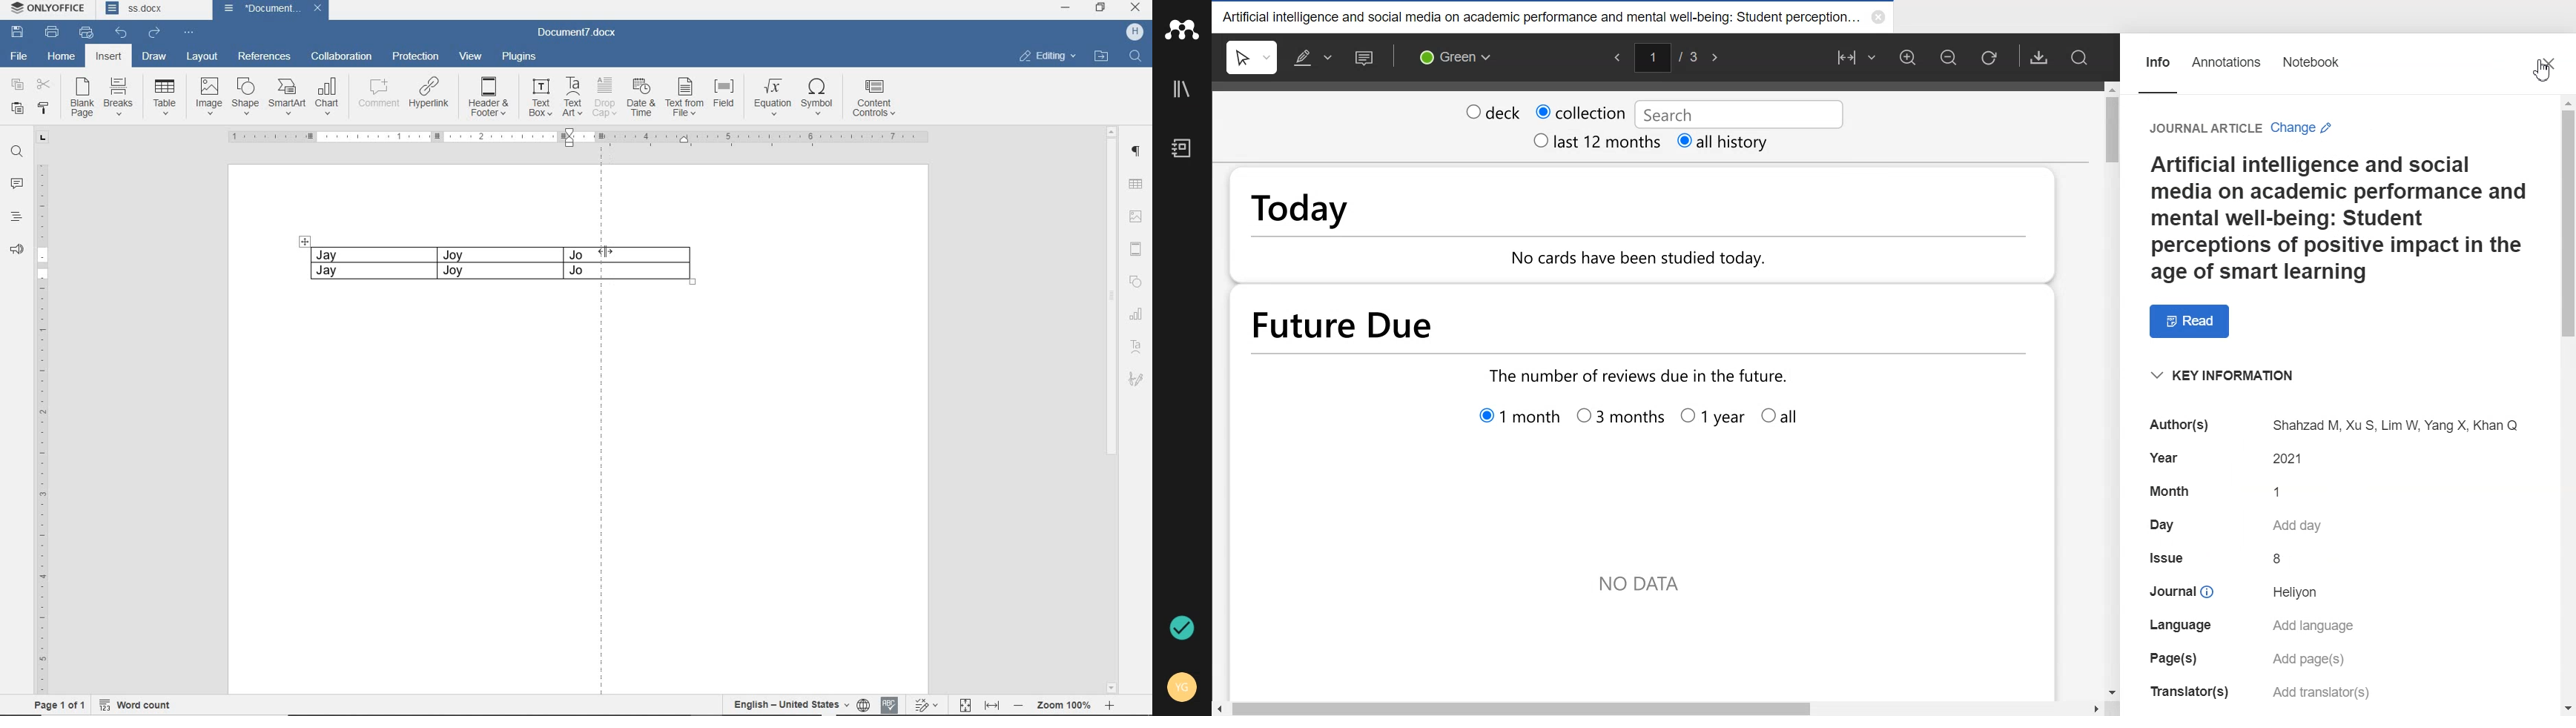  Describe the element at coordinates (1180, 686) in the screenshot. I see `Account` at that location.